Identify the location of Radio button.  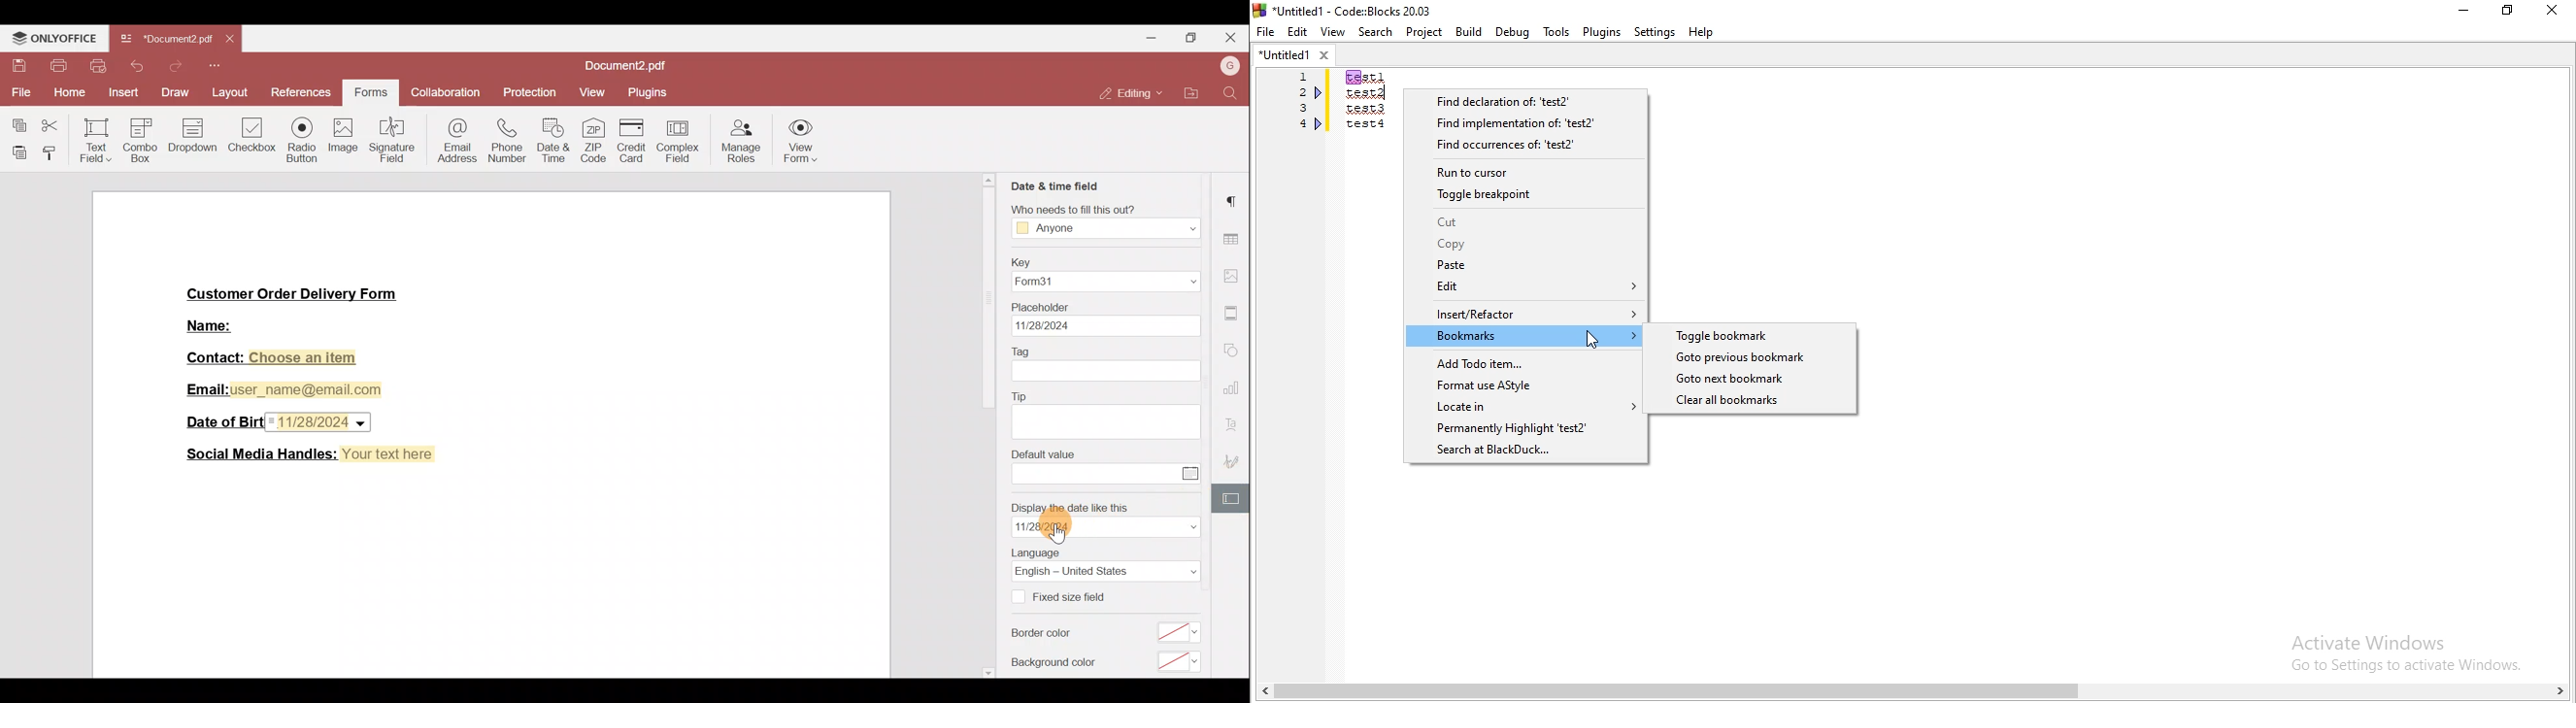
(301, 137).